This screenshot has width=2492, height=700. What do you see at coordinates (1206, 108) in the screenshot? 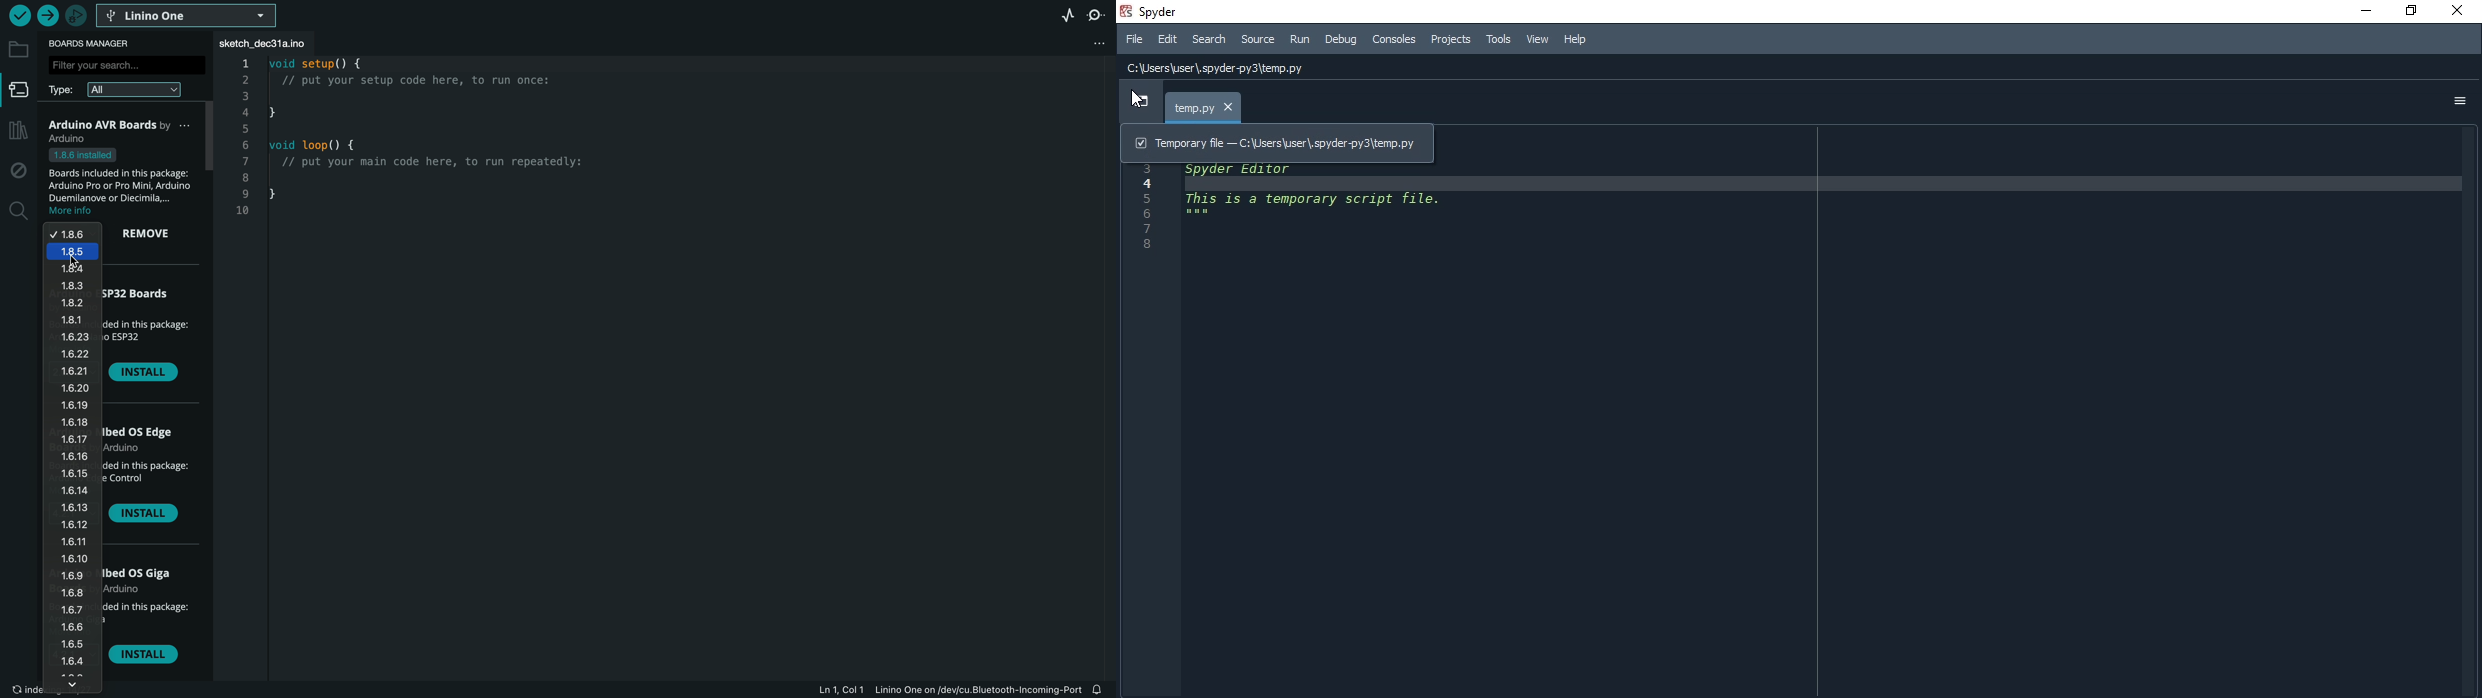
I see `temp. py` at bounding box center [1206, 108].